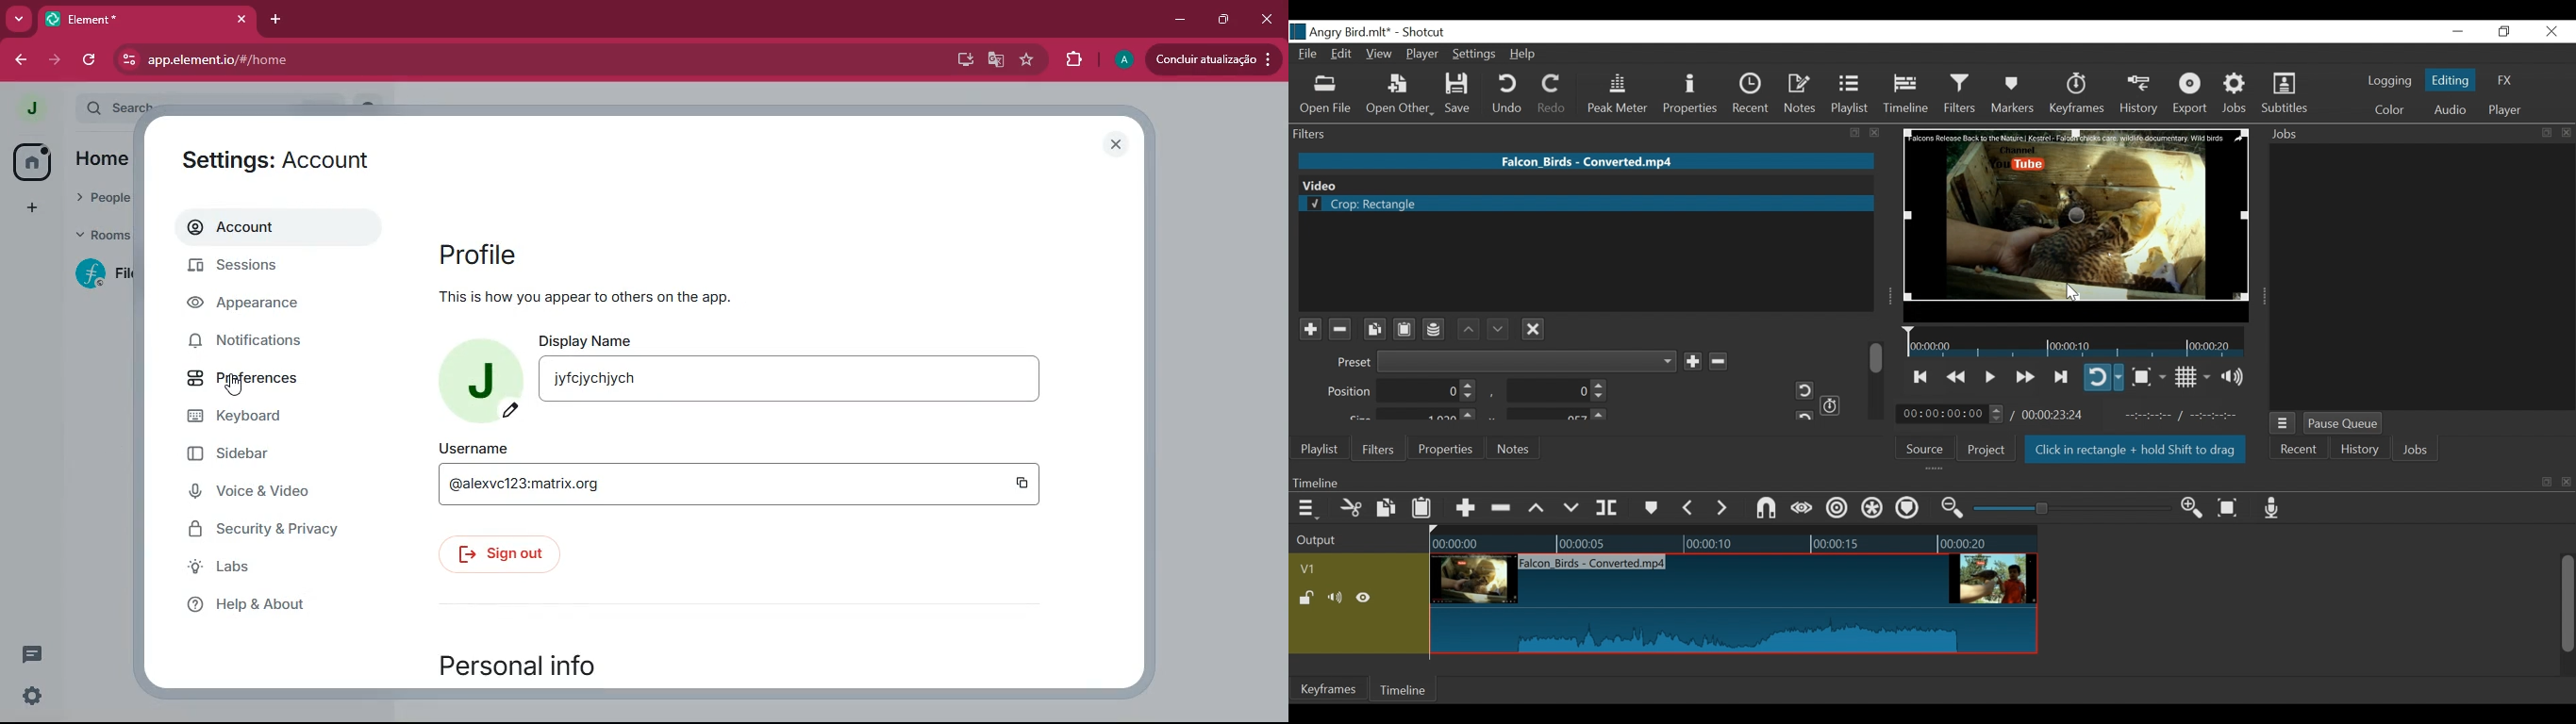  What do you see at coordinates (1607, 508) in the screenshot?
I see `Split at playhead` at bounding box center [1607, 508].